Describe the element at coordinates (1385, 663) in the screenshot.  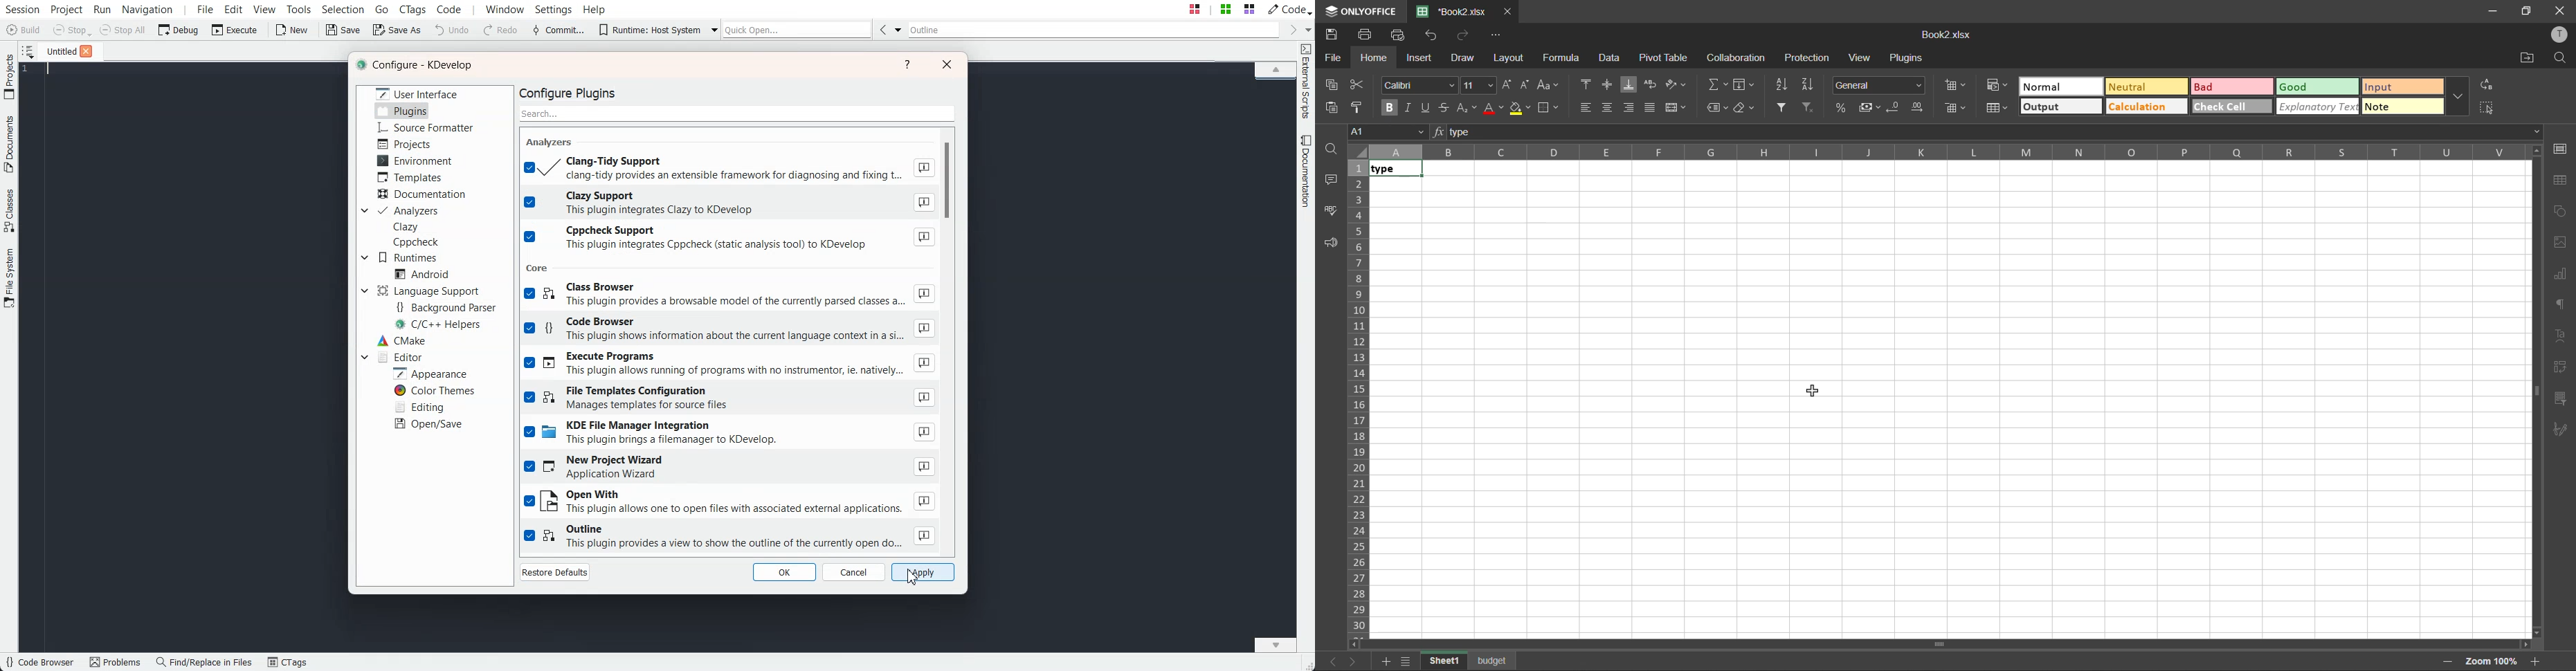
I see `add sheet` at that location.